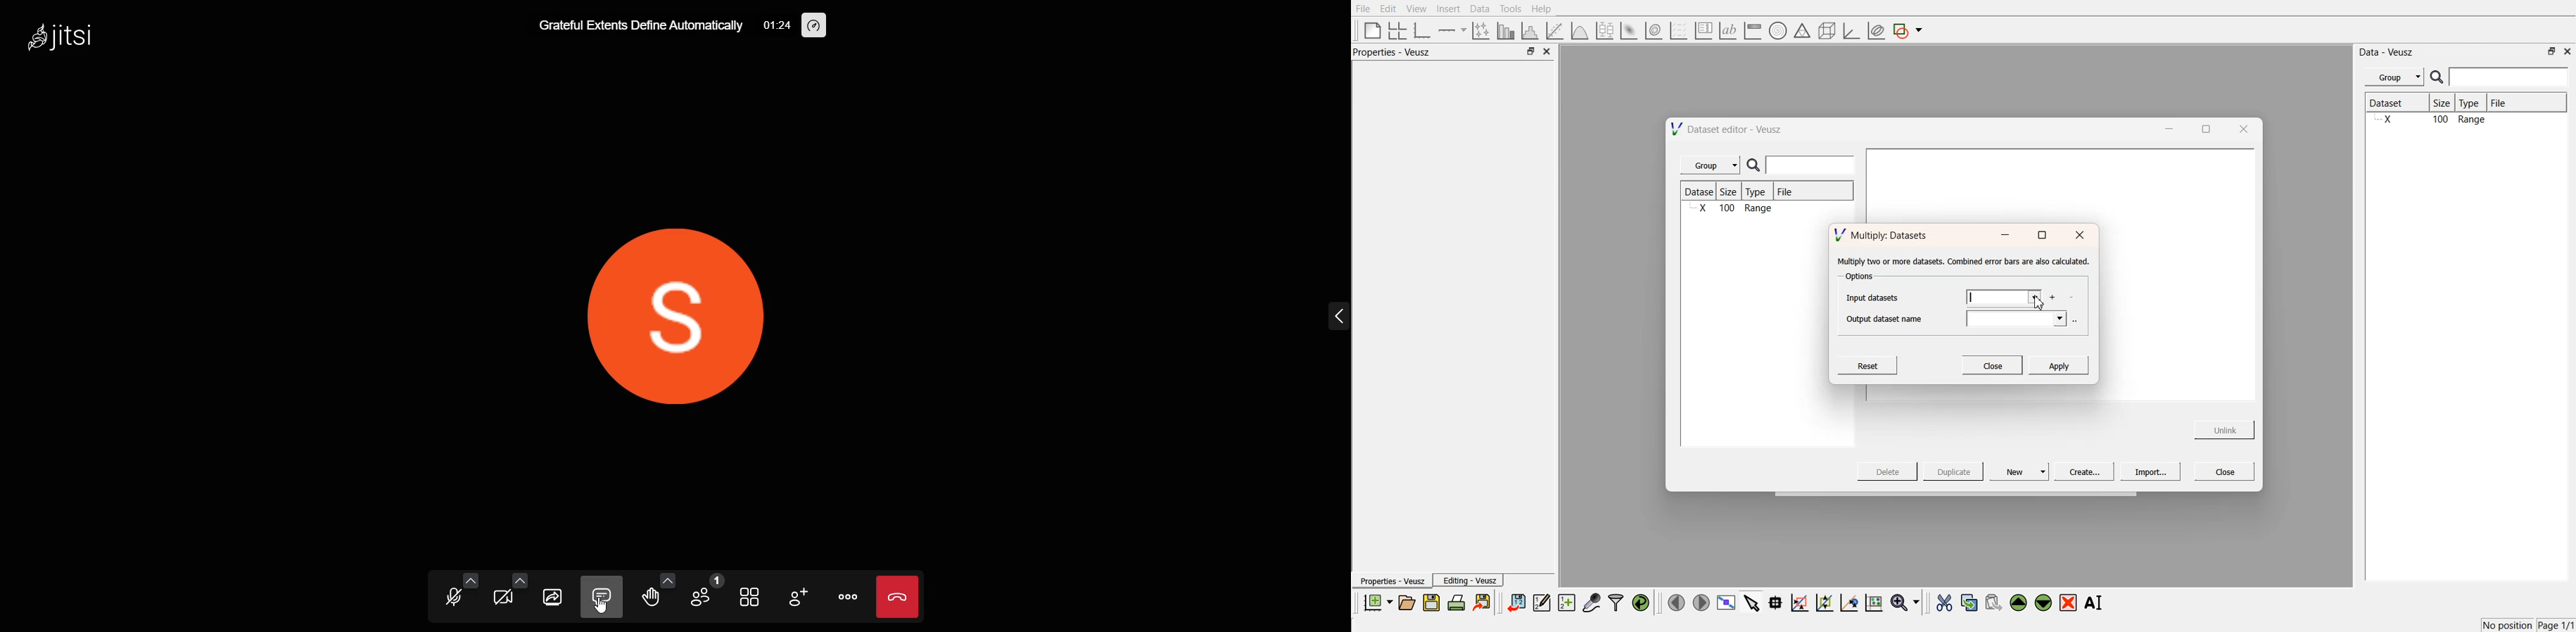  Describe the element at coordinates (778, 25) in the screenshot. I see `time` at that location.